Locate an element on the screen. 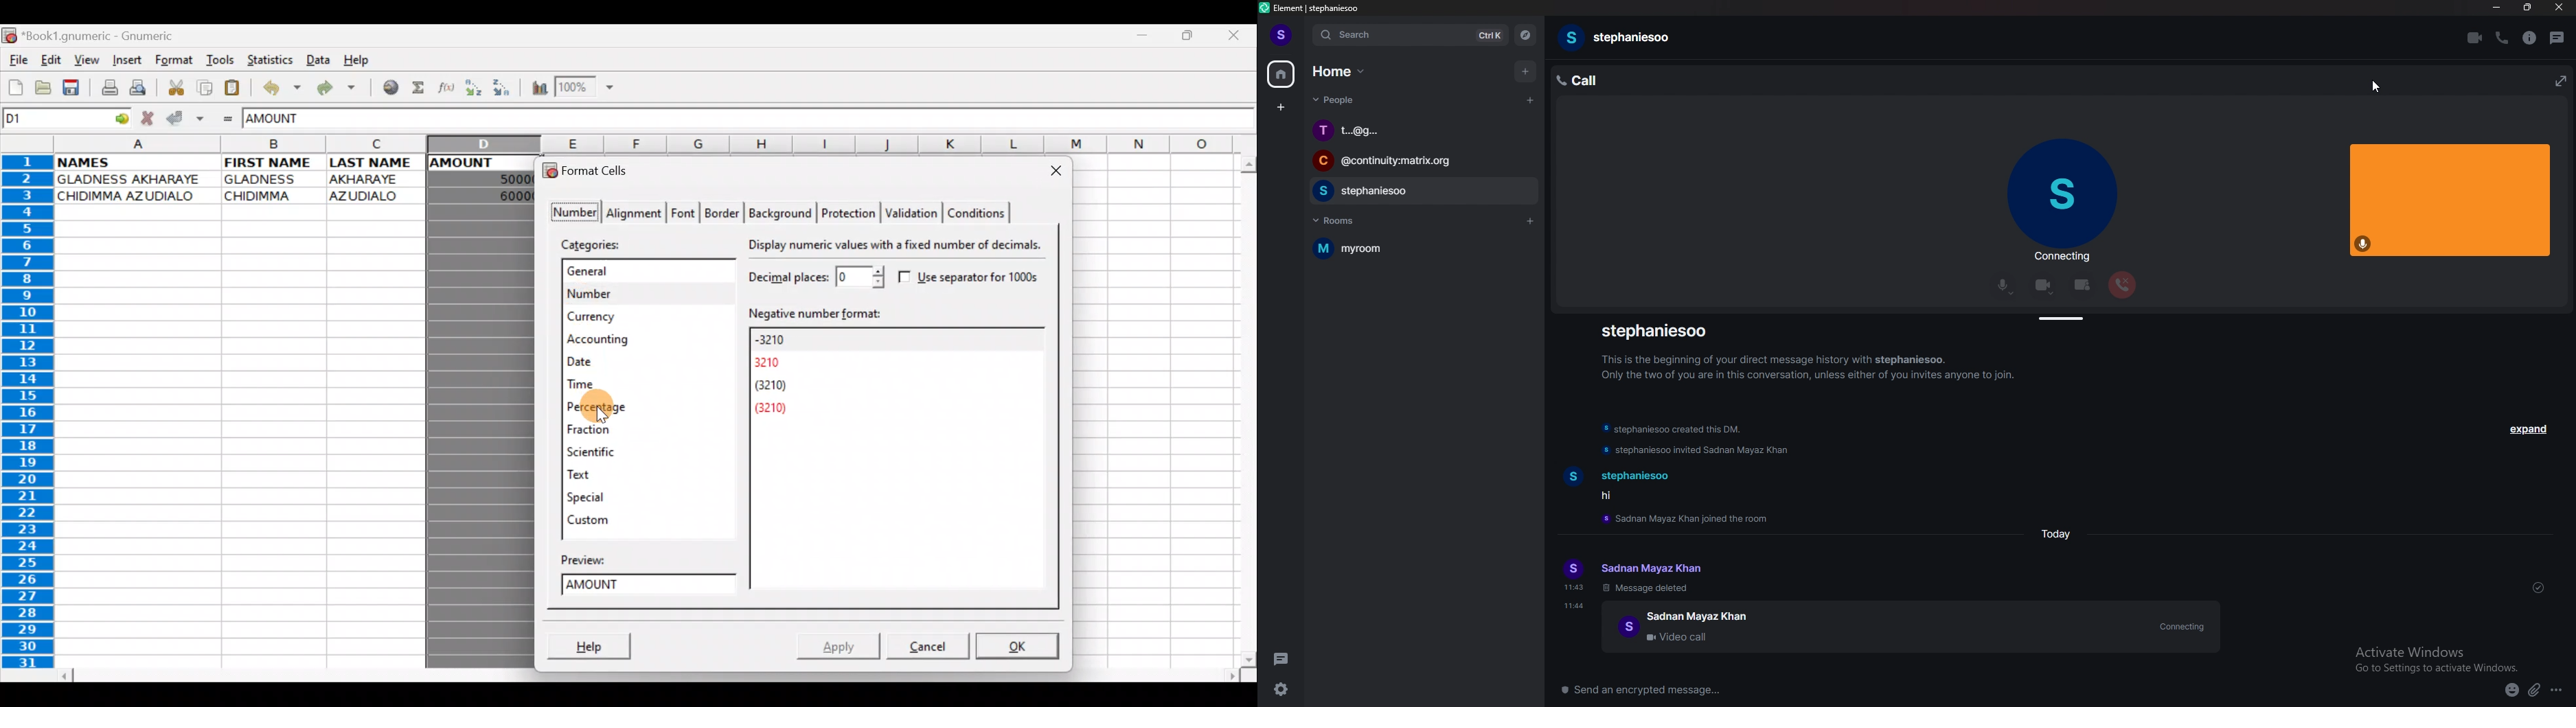 This screenshot has width=2576, height=728. add room is located at coordinates (1531, 221).